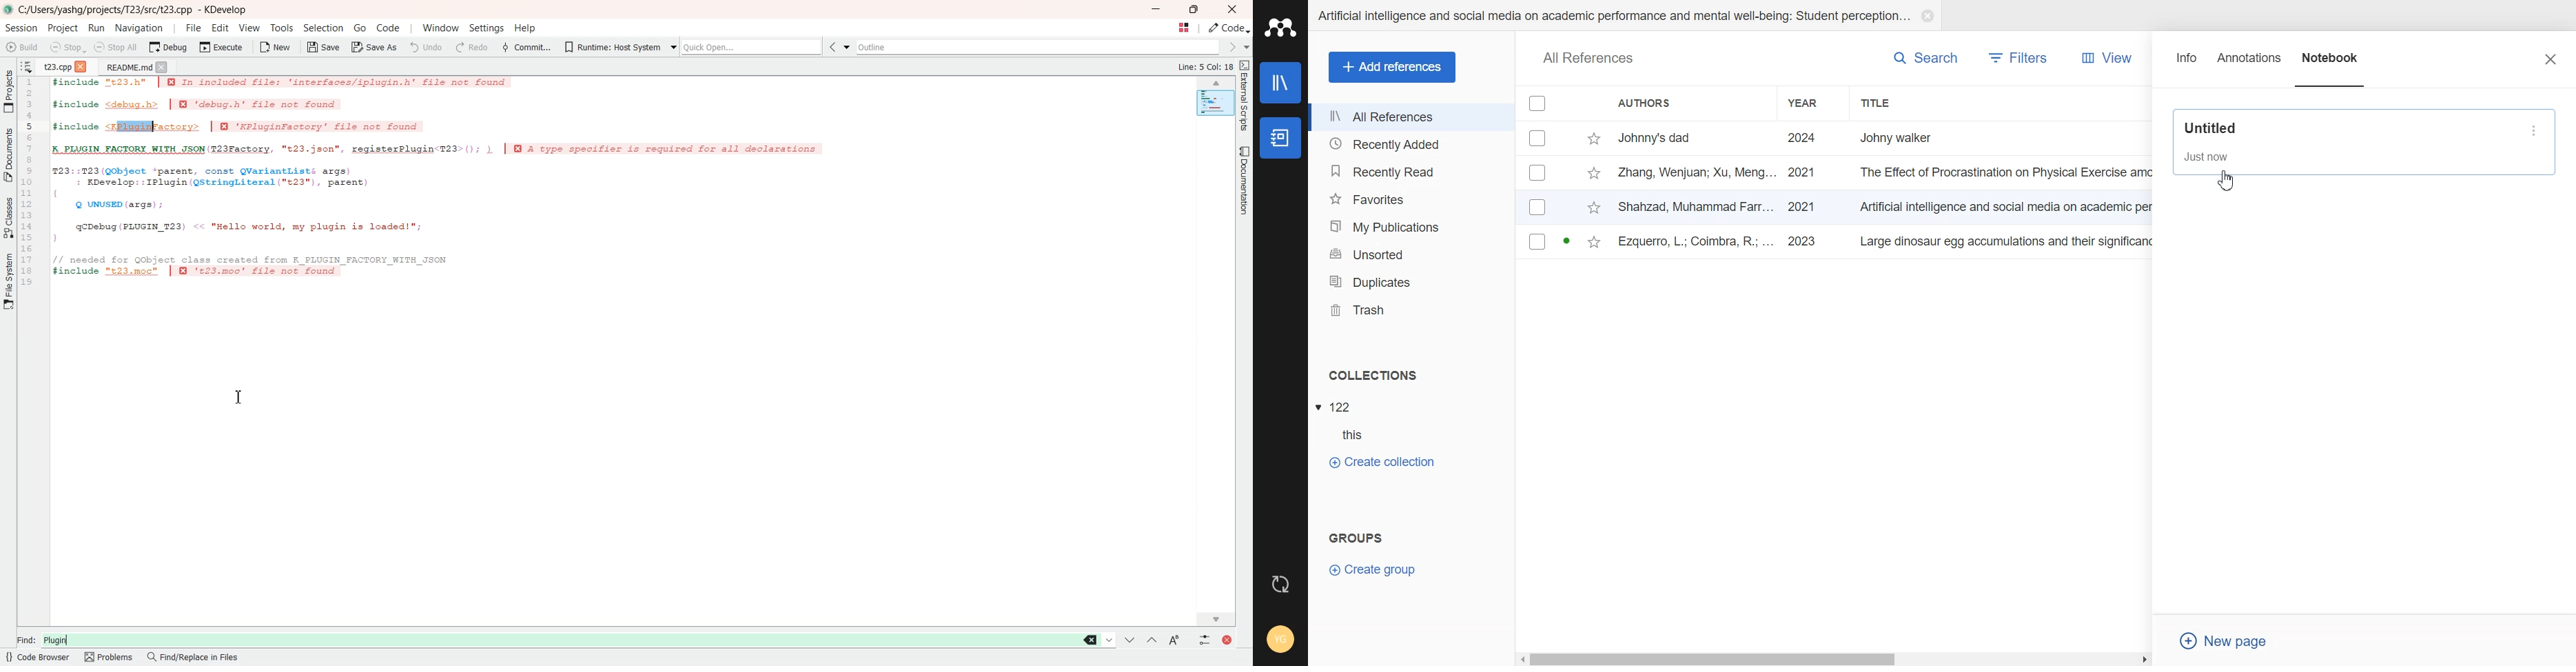  Describe the element at coordinates (1282, 83) in the screenshot. I see `Library` at that location.